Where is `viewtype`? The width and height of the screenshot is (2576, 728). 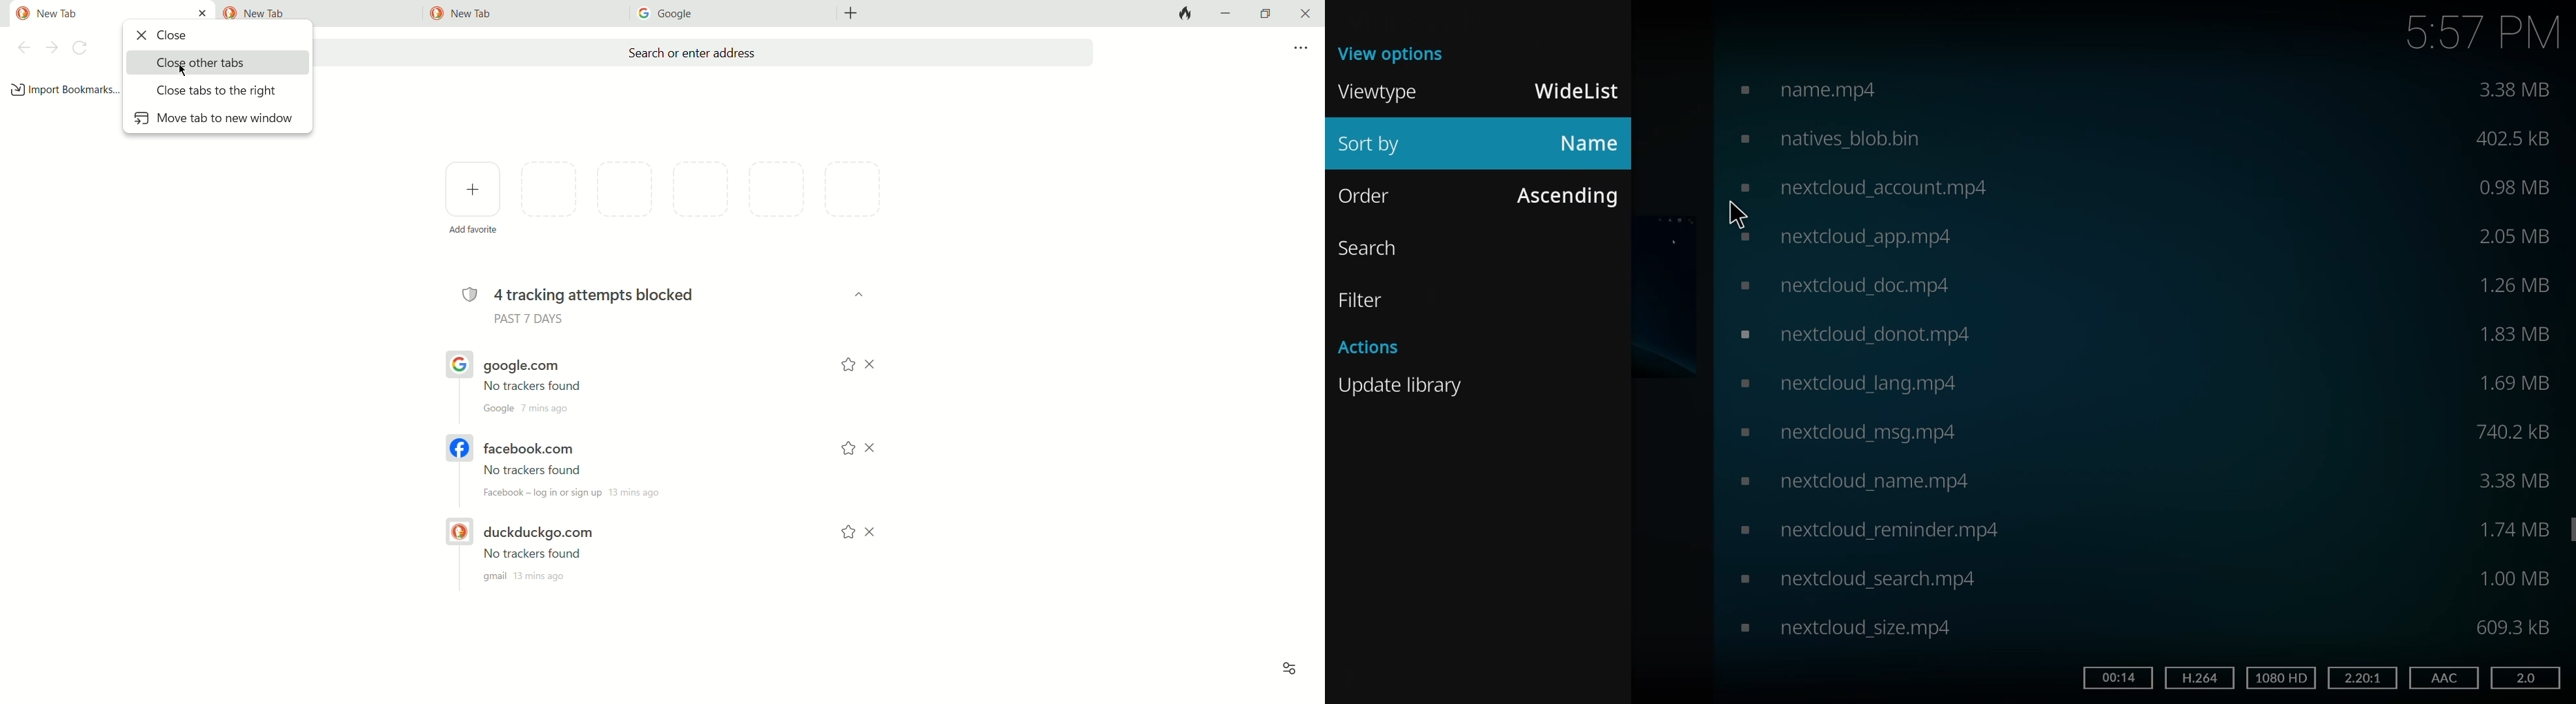 viewtype is located at coordinates (1381, 91).